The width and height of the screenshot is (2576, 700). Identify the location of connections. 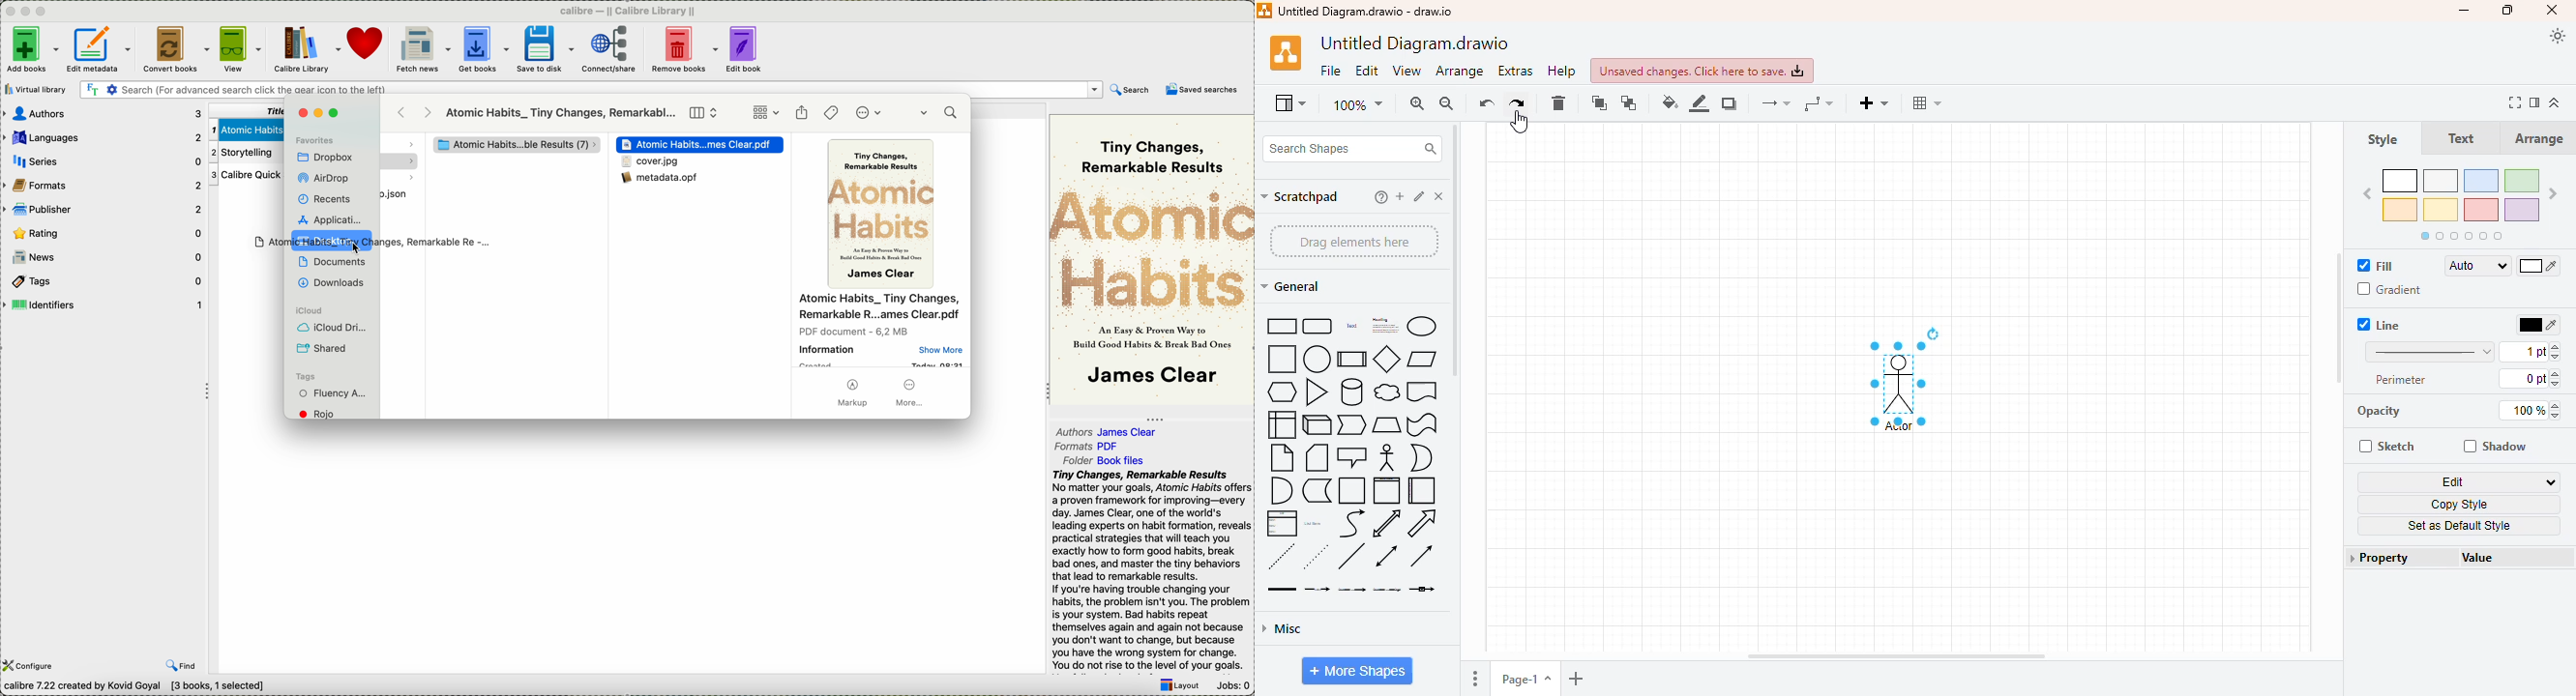
(1776, 103).